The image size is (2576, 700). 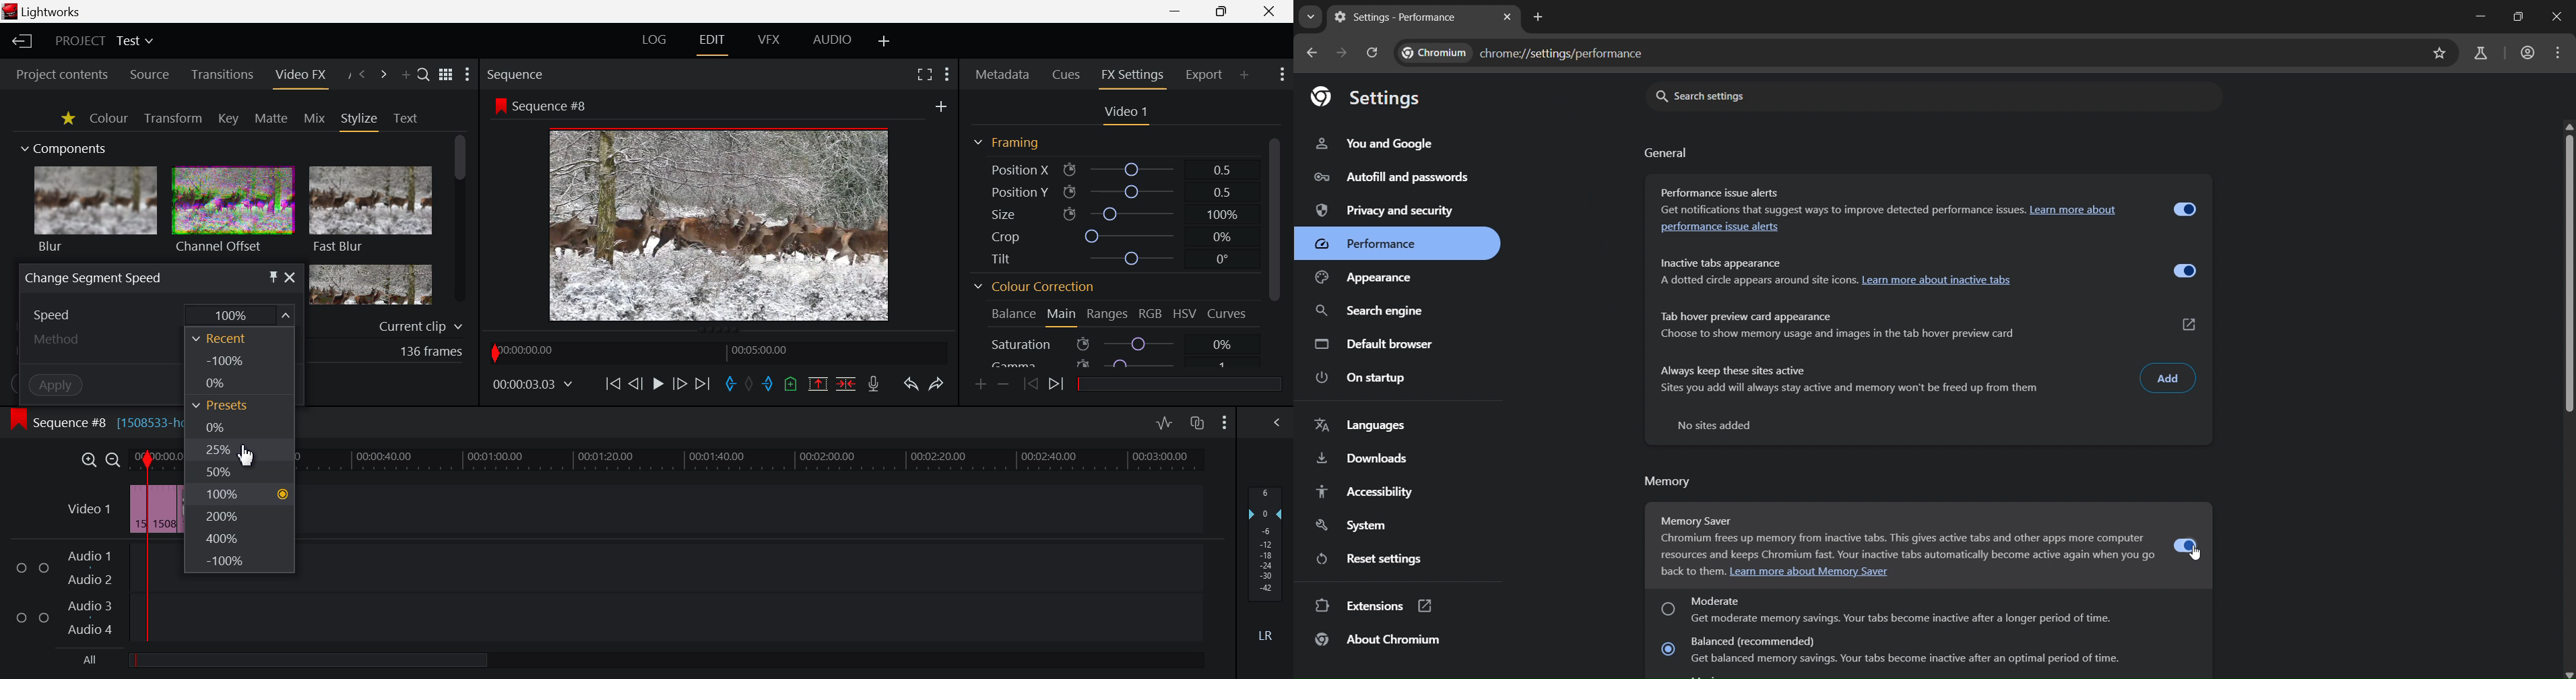 I want to click on Cues, so click(x=1067, y=75).